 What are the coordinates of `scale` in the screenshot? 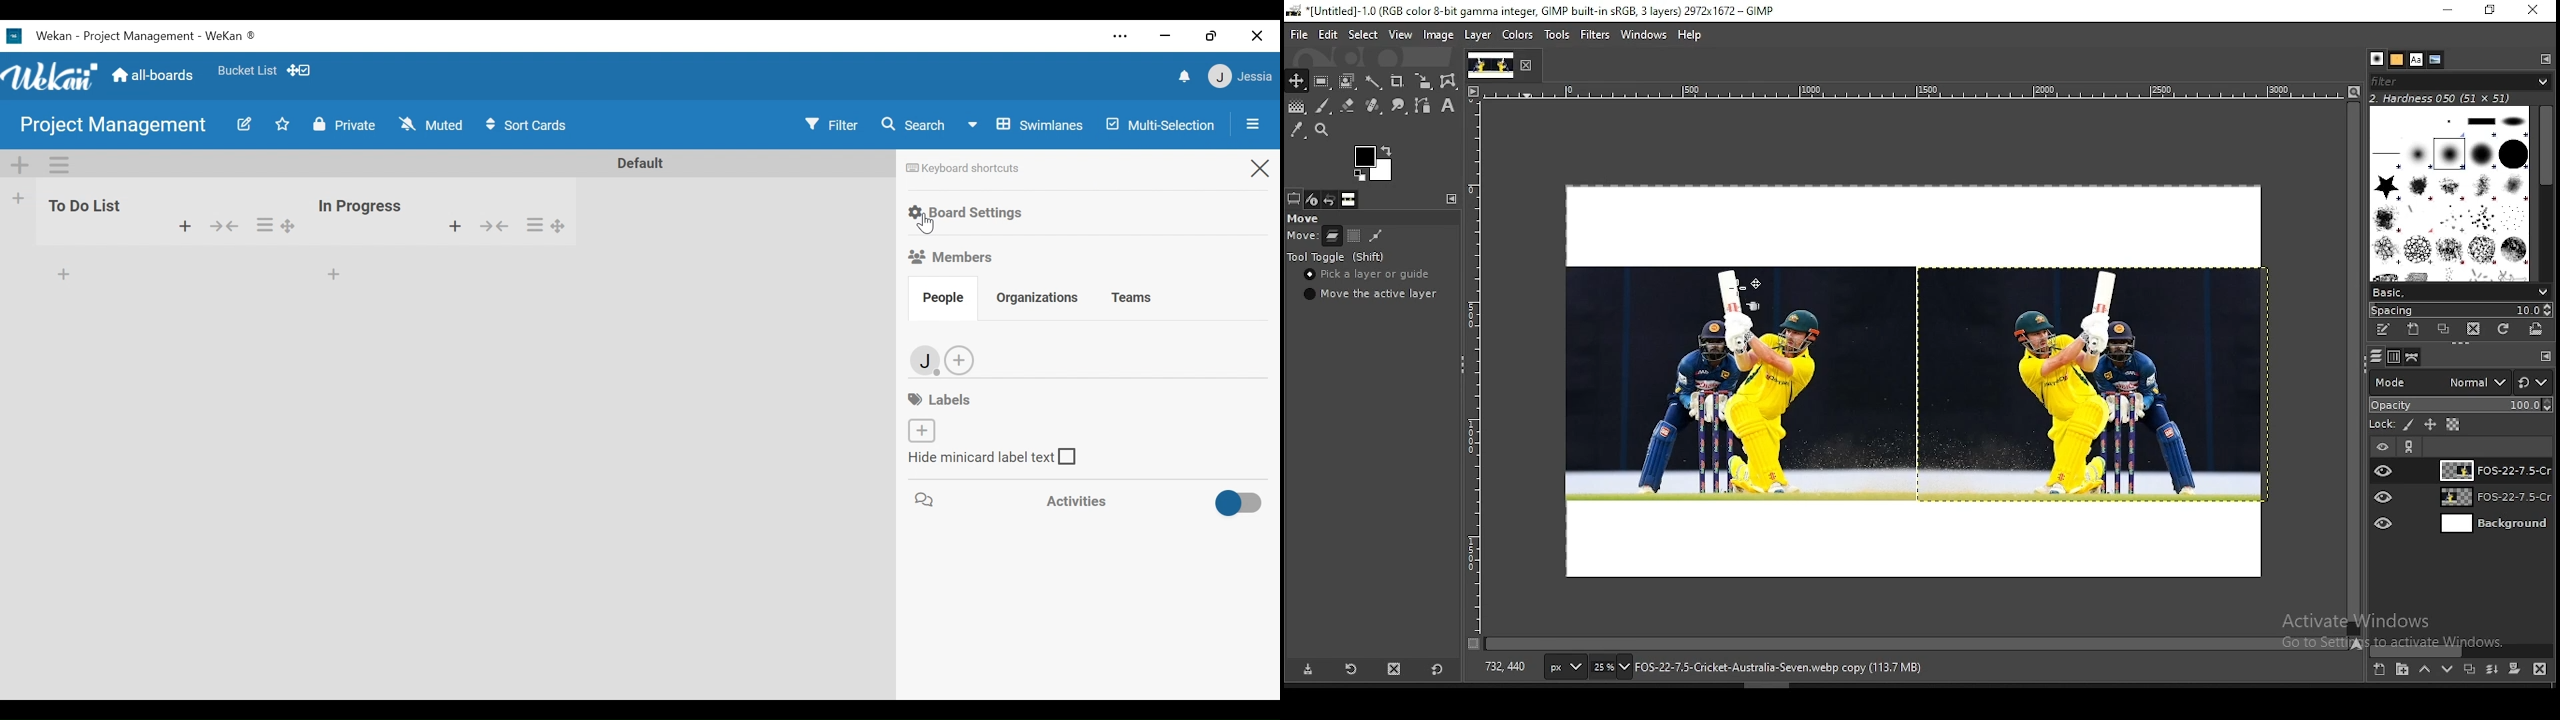 It's located at (1476, 366).